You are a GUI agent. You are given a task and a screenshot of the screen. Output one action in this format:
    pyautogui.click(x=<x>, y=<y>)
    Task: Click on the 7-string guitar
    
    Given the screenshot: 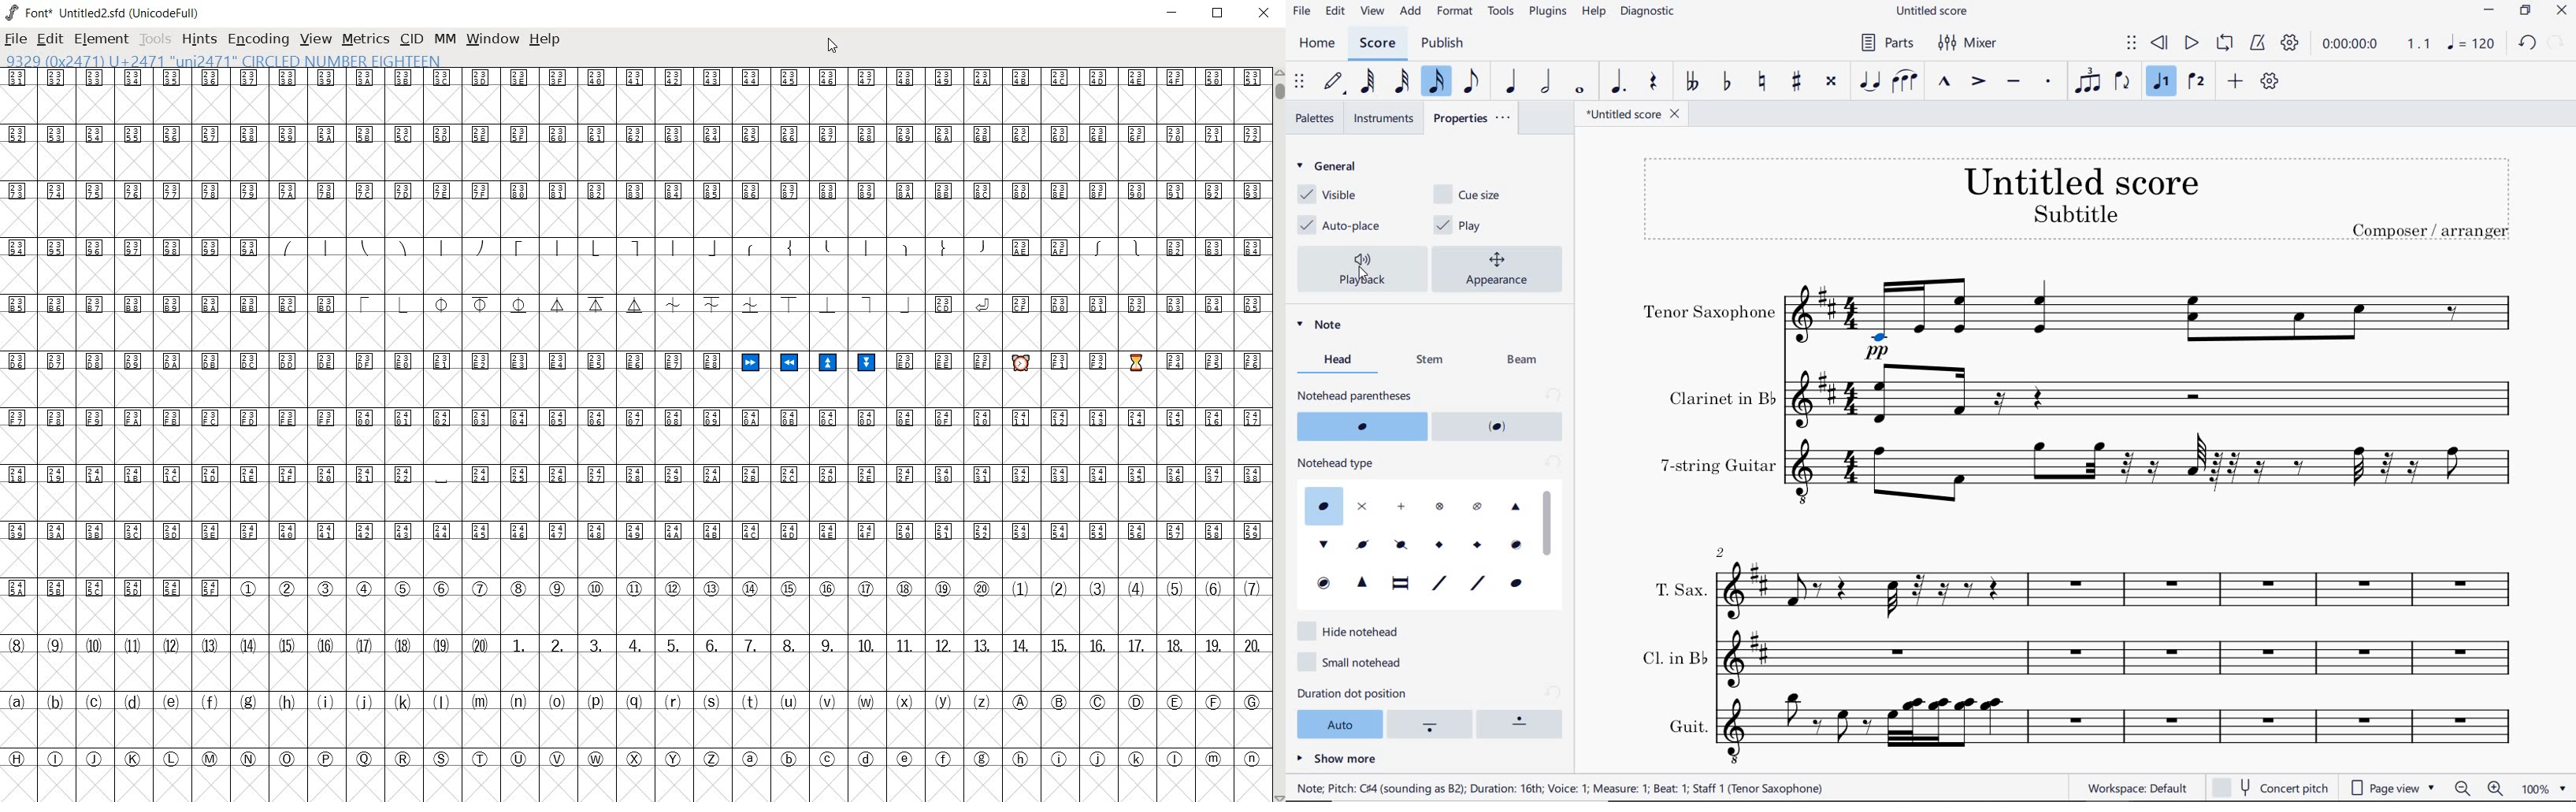 What is the action you would take?
    pyautogui.click(x=2156, y=476)
    